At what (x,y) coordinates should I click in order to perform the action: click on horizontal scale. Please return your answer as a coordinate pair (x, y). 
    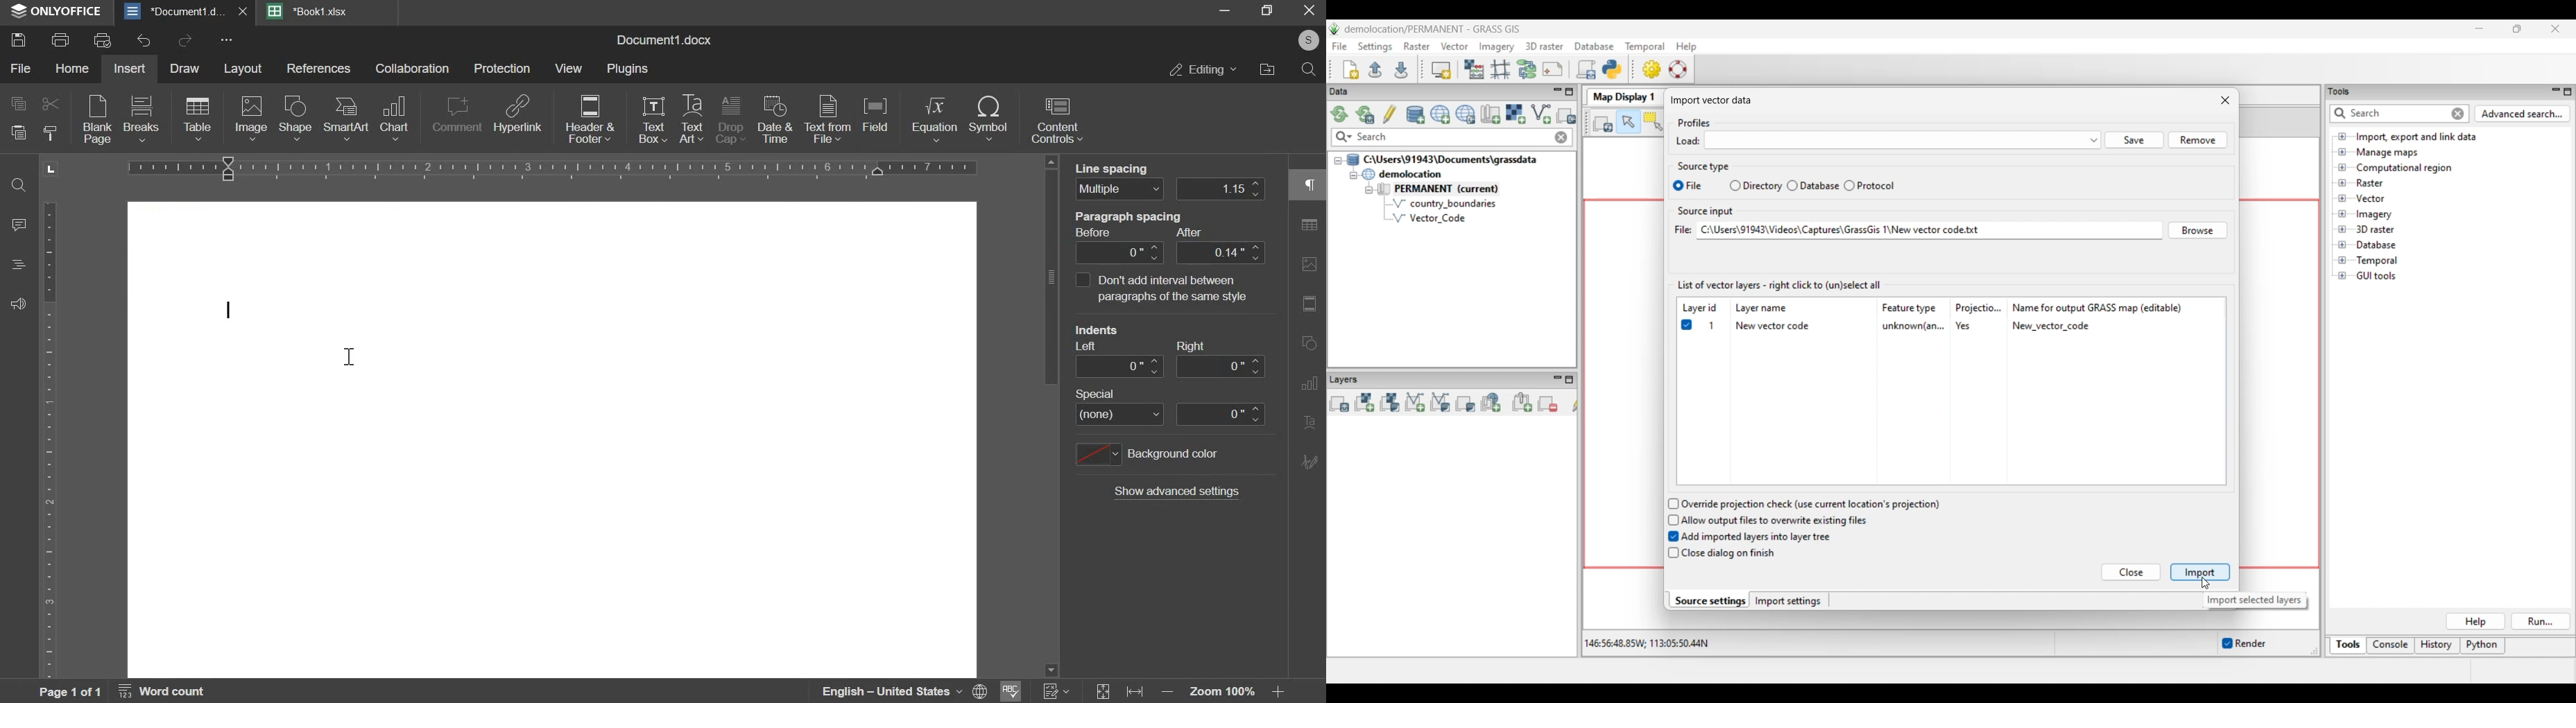
    Looking at the image, I should click on (557, 168).